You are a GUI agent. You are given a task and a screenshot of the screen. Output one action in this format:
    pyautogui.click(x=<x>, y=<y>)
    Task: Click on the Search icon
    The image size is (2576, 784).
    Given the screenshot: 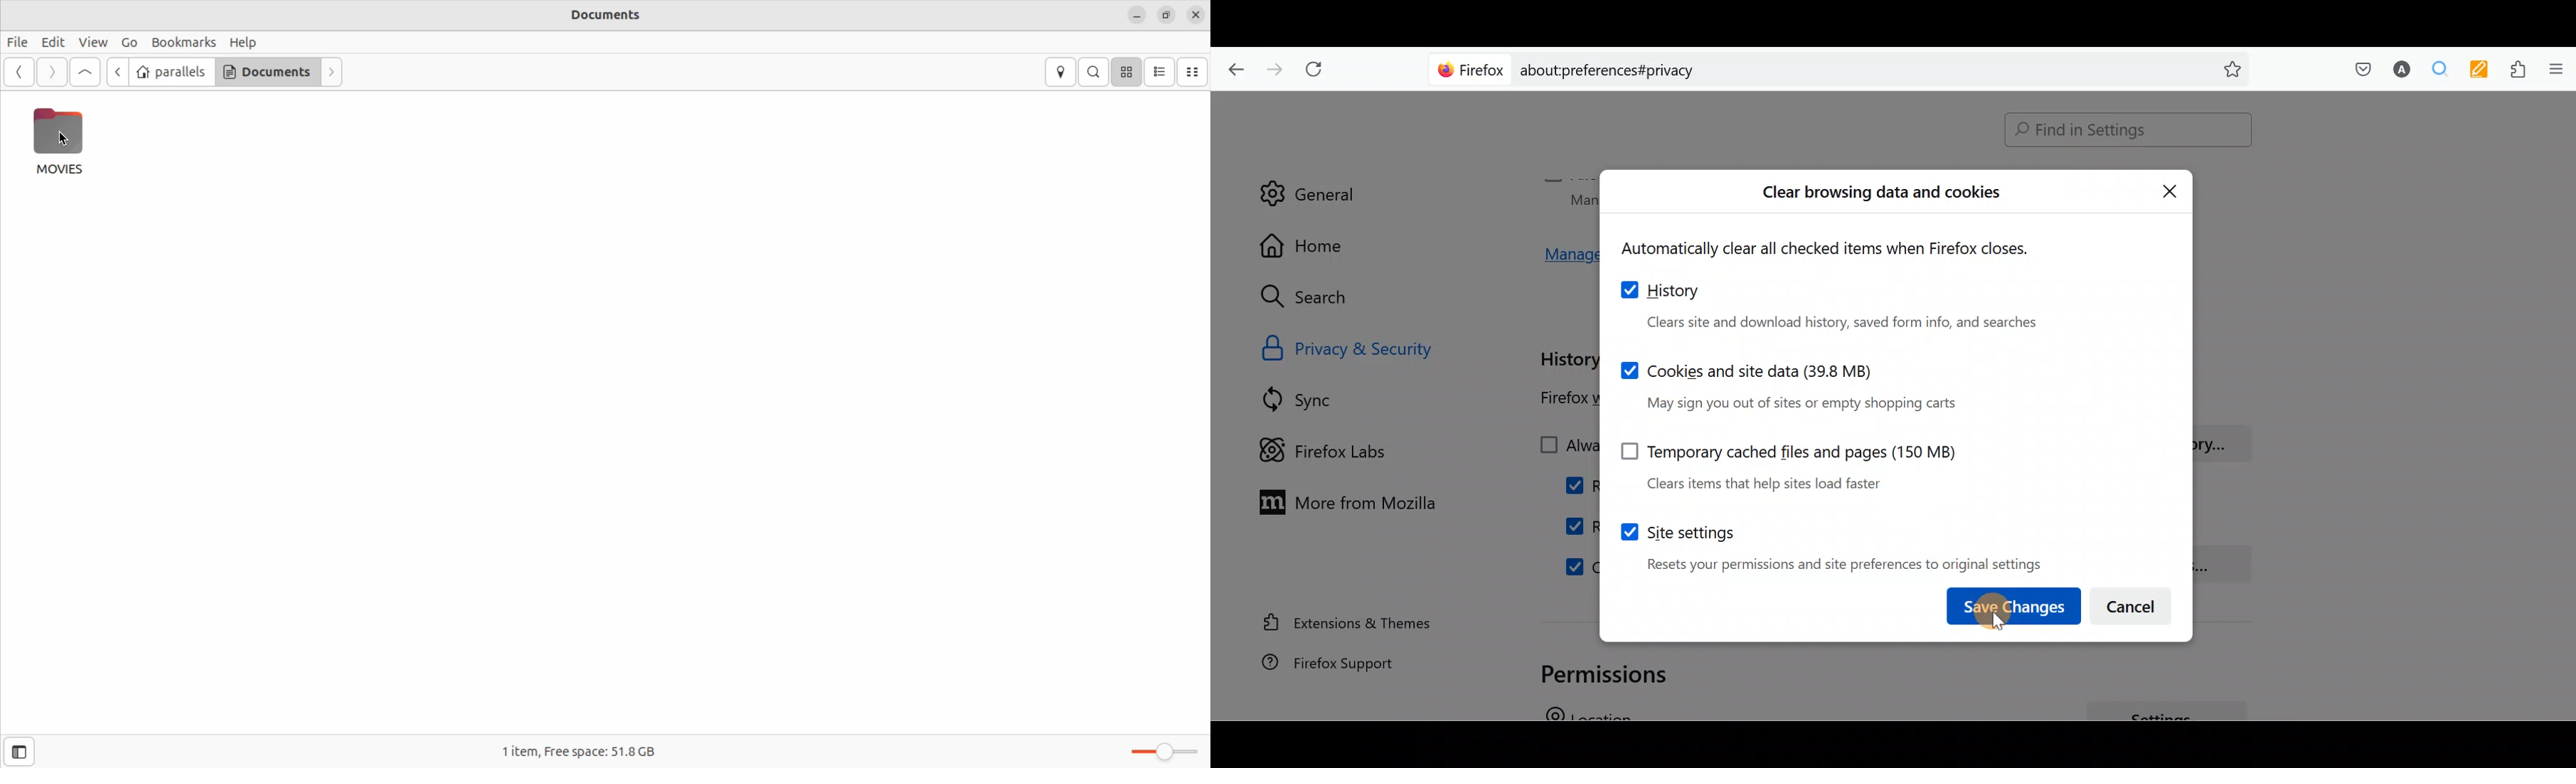 What is the action you would take?
    pyautogui.click(x=1319, y=297)
    